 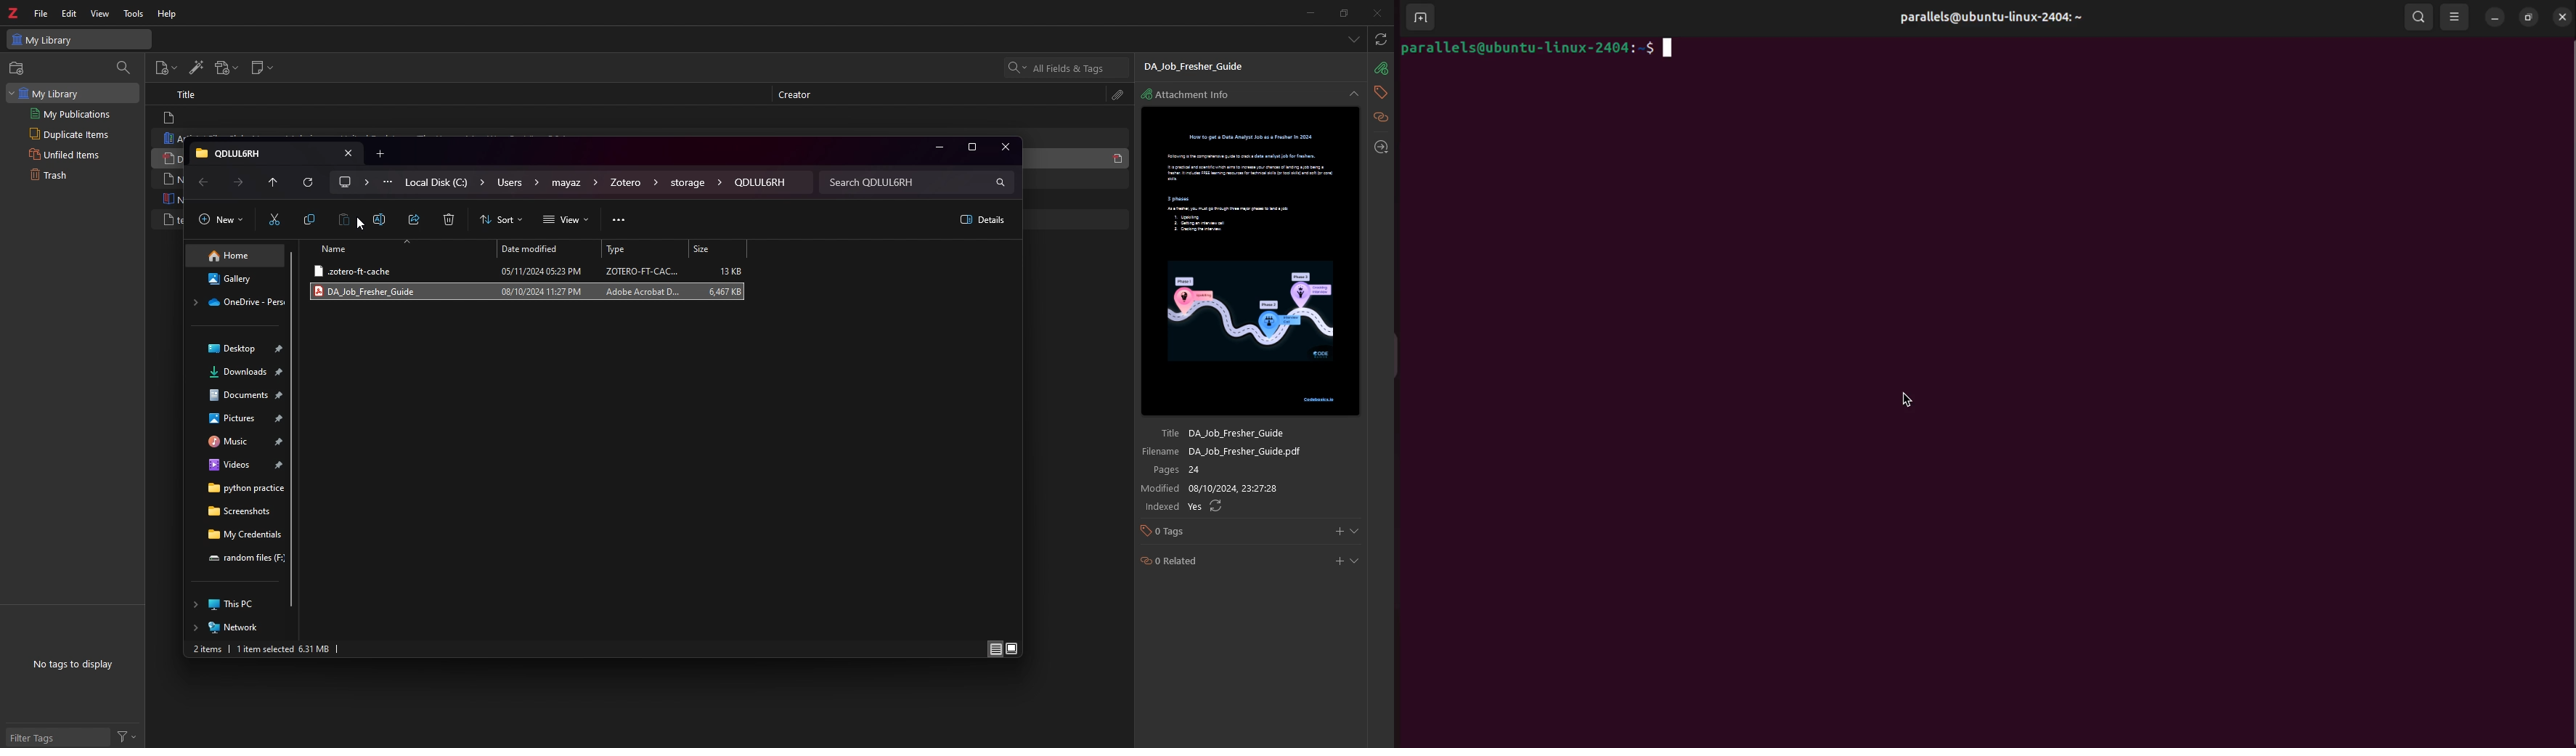 What do you see at coordinates (719, 248) in the screenshot?
I see `size` at bounding box center [719, 248].